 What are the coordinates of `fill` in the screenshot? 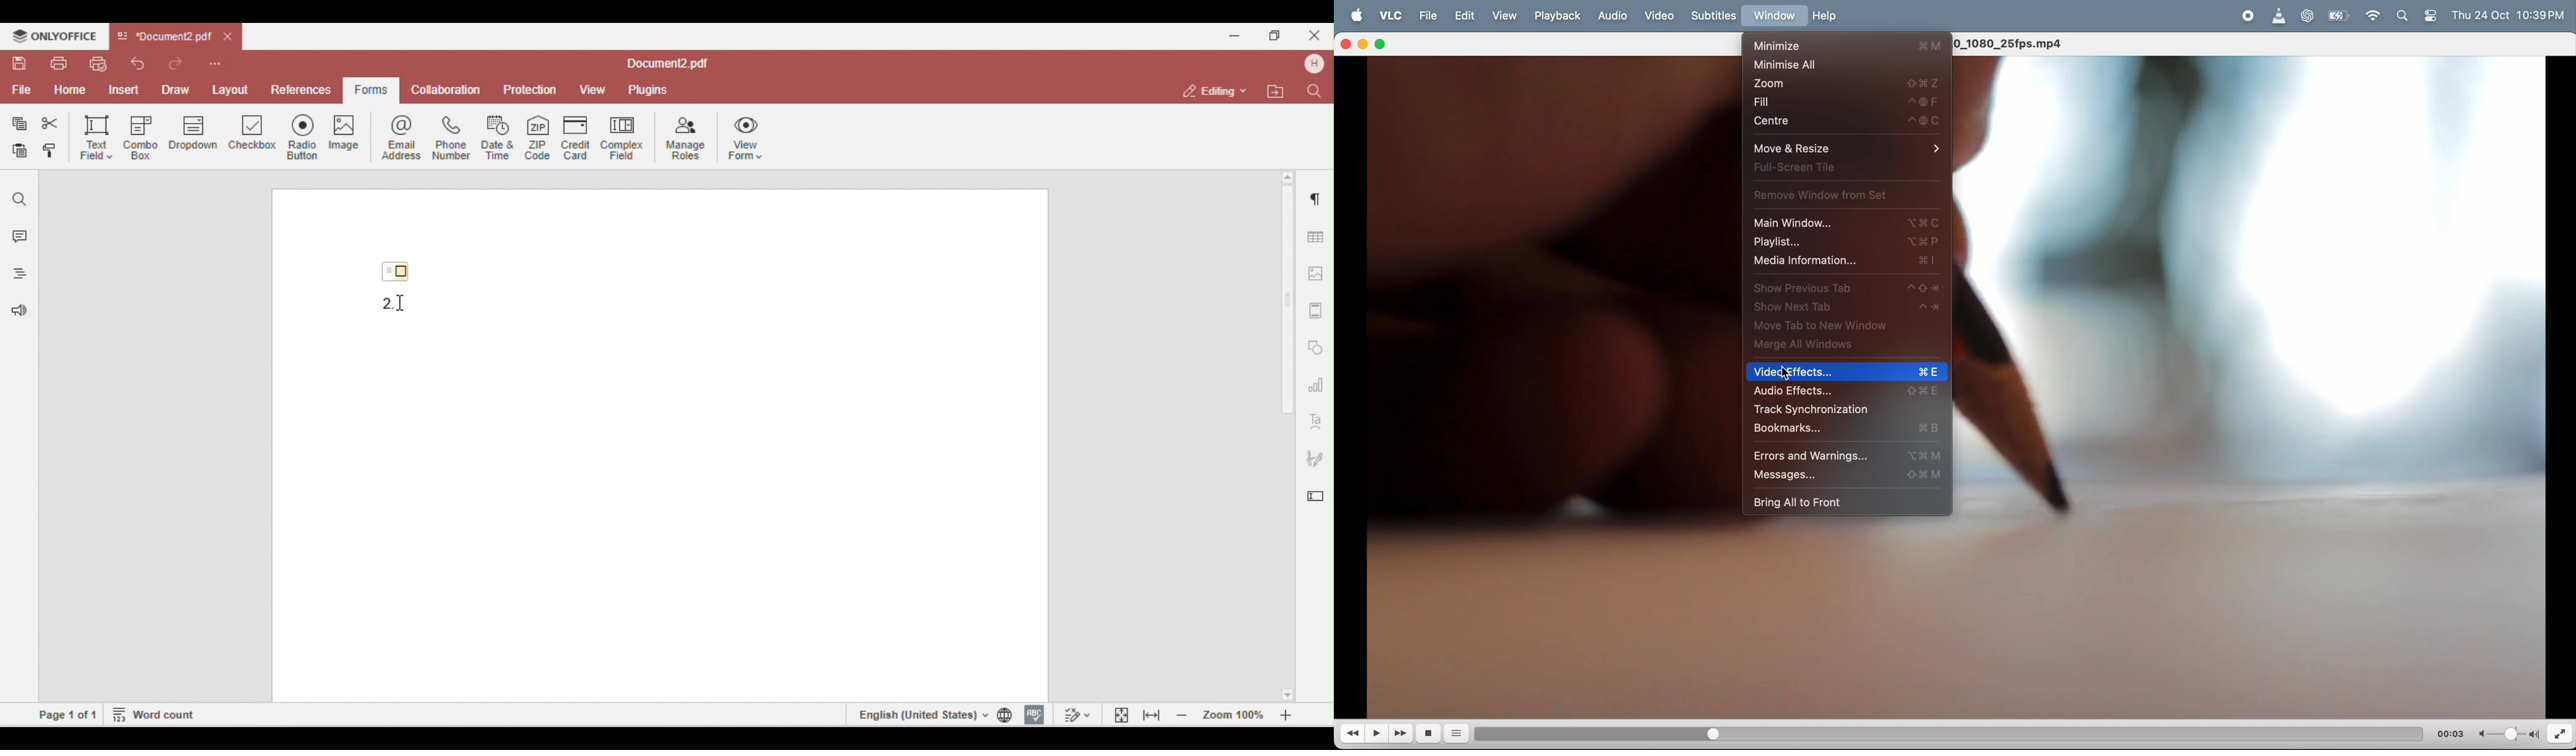 It's located at (1846, 102).